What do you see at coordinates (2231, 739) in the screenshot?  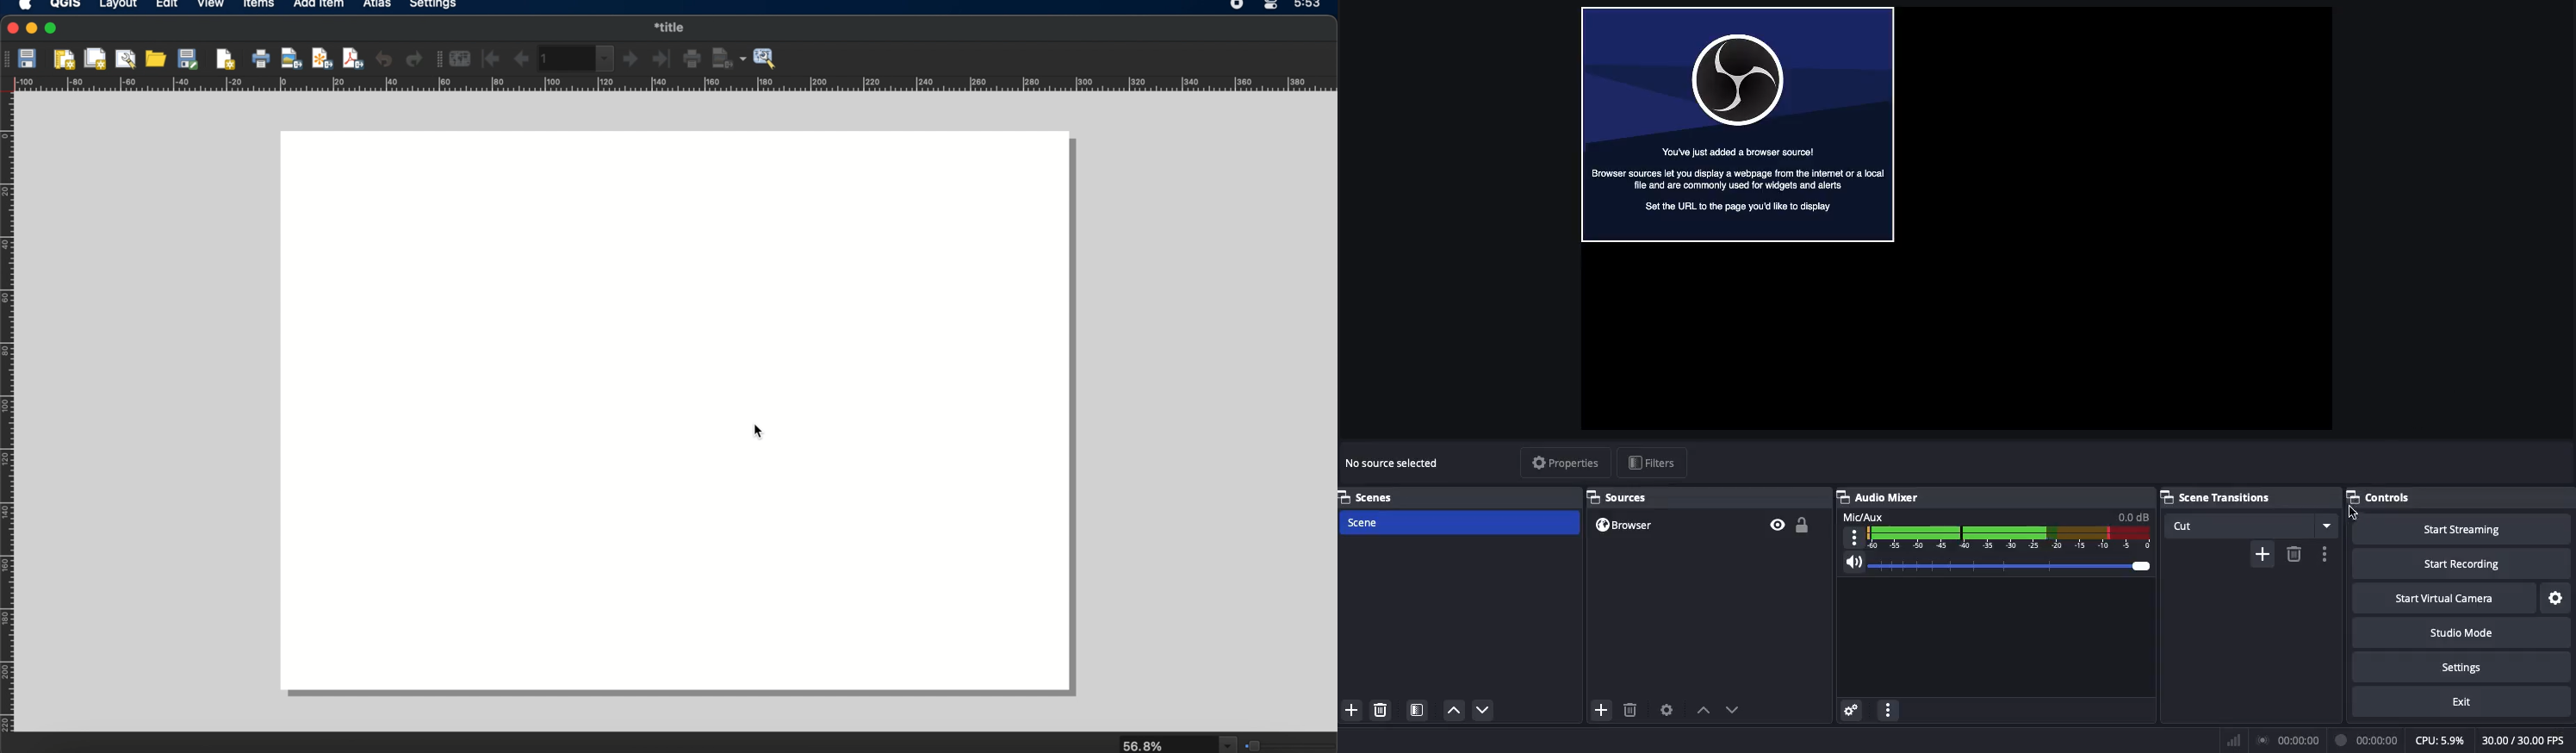 I see `Bars` at bounding box center [2231, 739].